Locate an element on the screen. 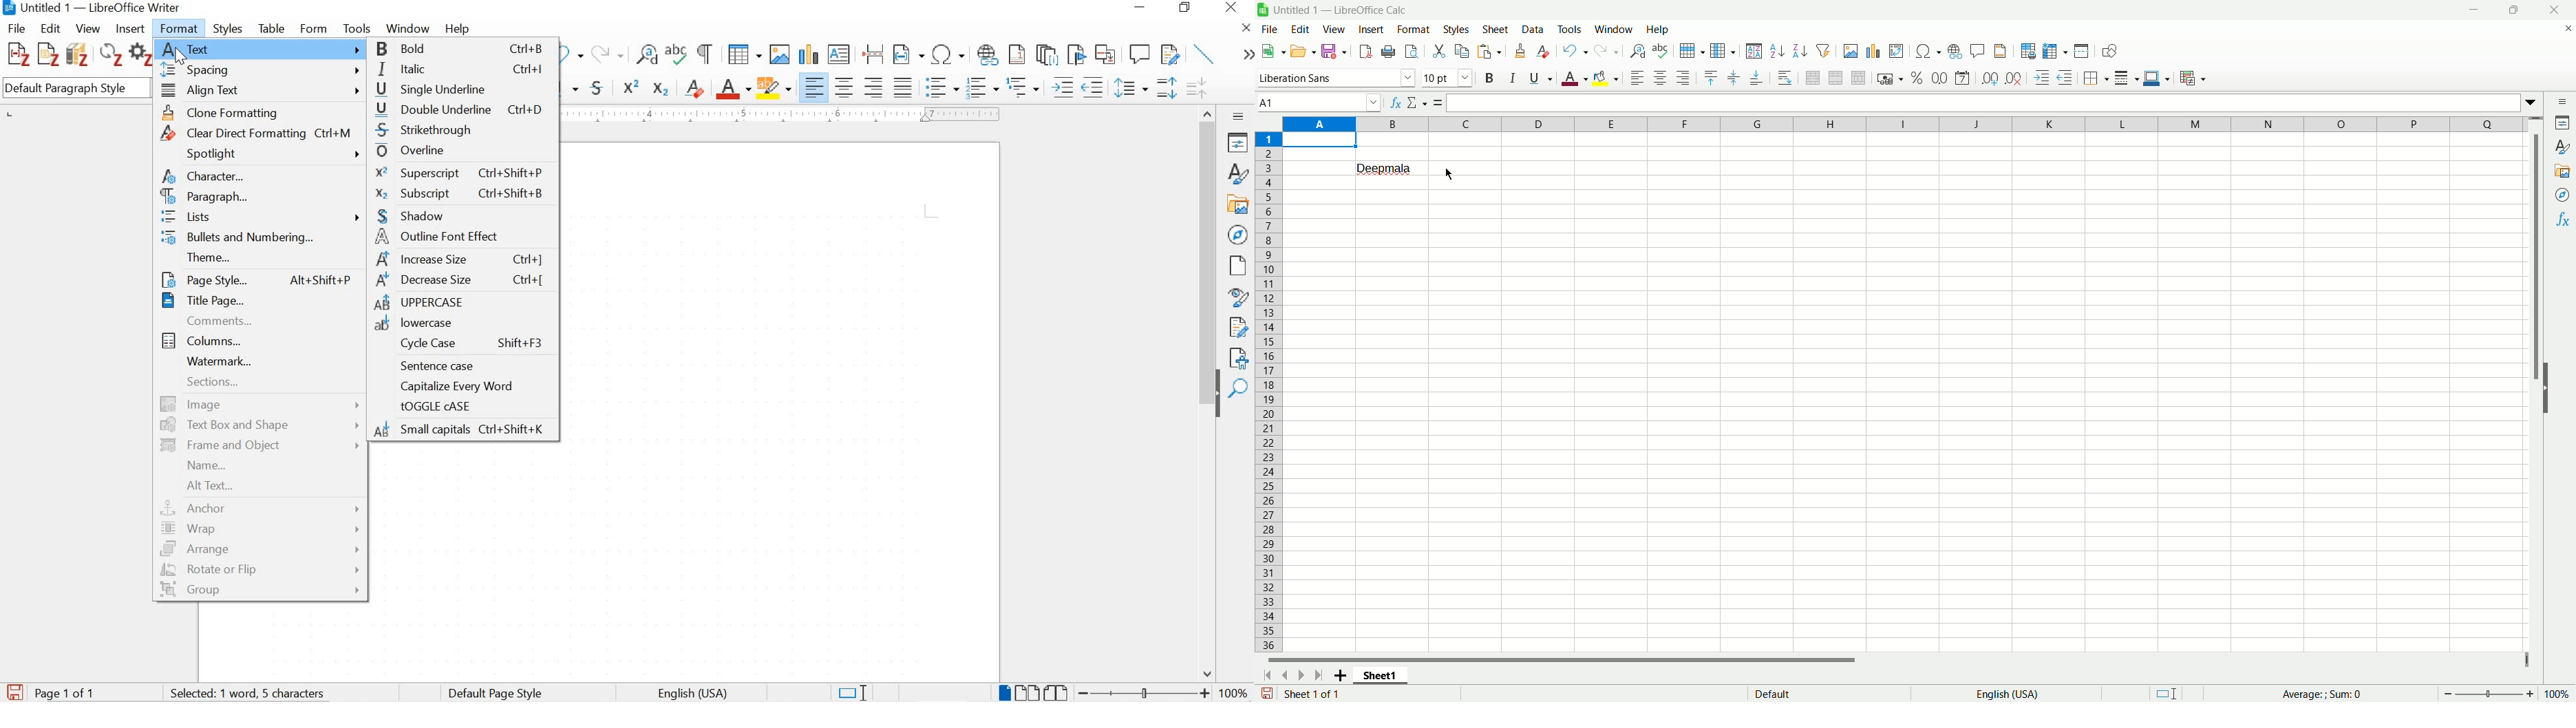 This screenshot has width=2576, height=728. title page is located at coordinates (255, 301).